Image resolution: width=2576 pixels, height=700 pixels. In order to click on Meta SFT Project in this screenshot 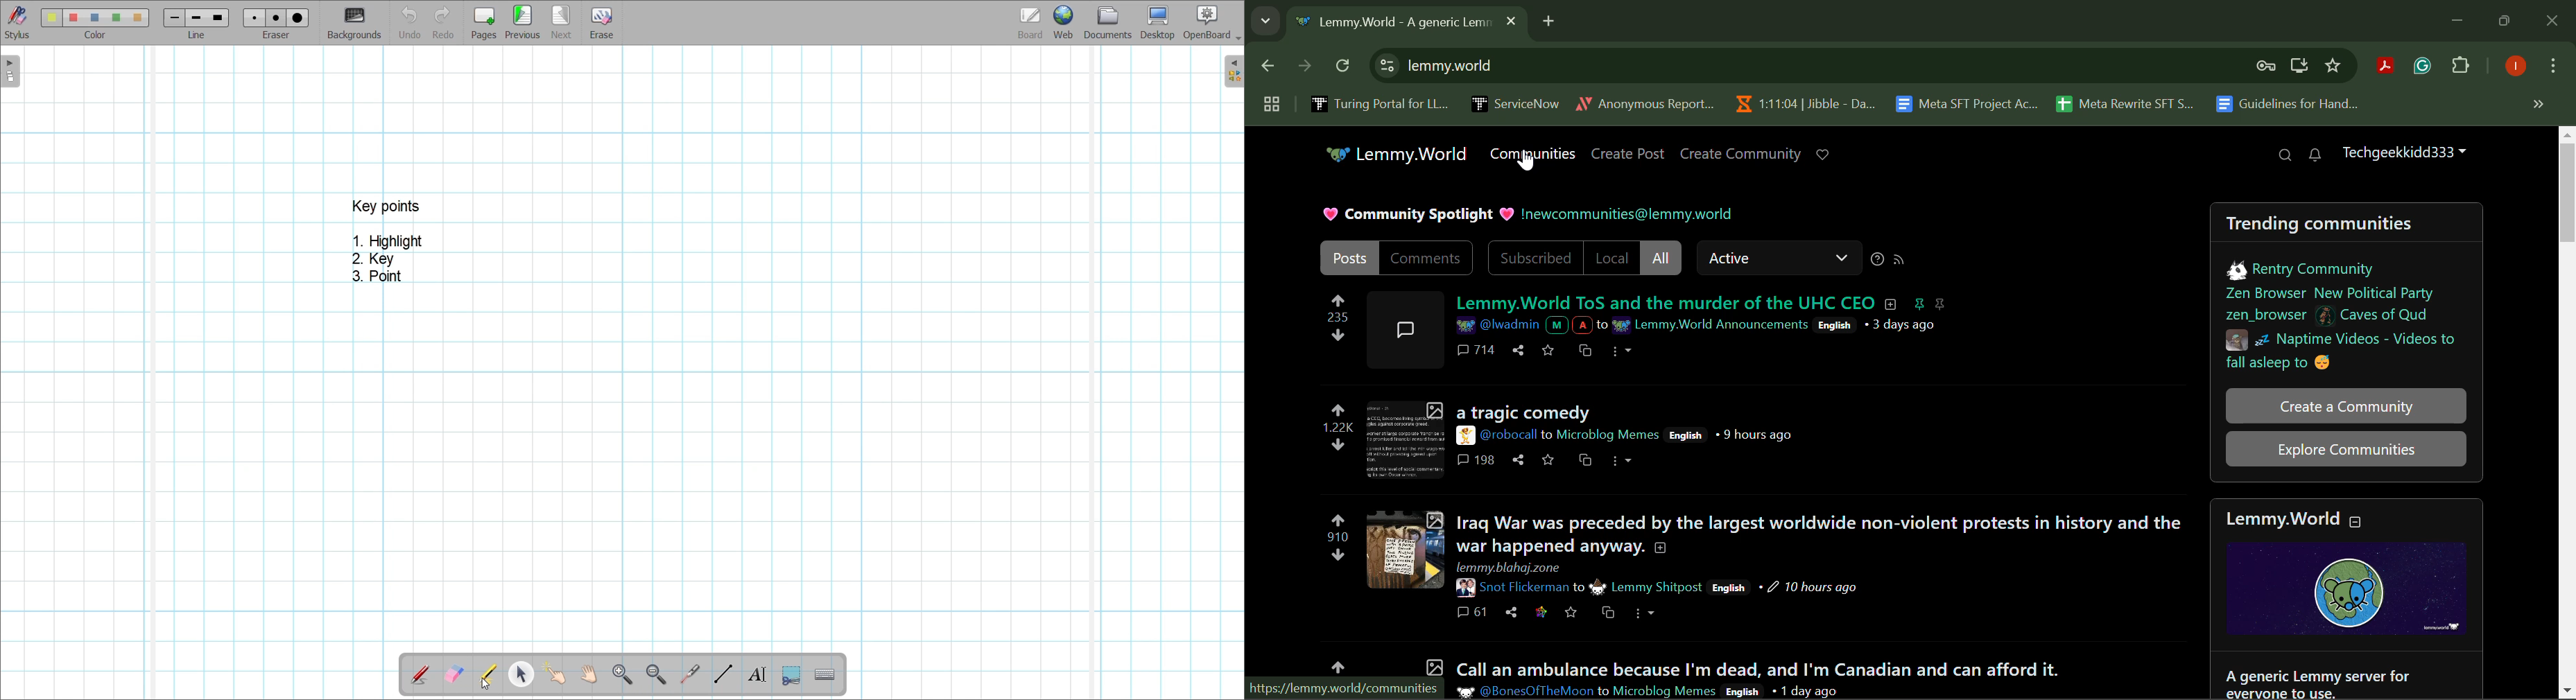, I will do `click(1969, 103)`.